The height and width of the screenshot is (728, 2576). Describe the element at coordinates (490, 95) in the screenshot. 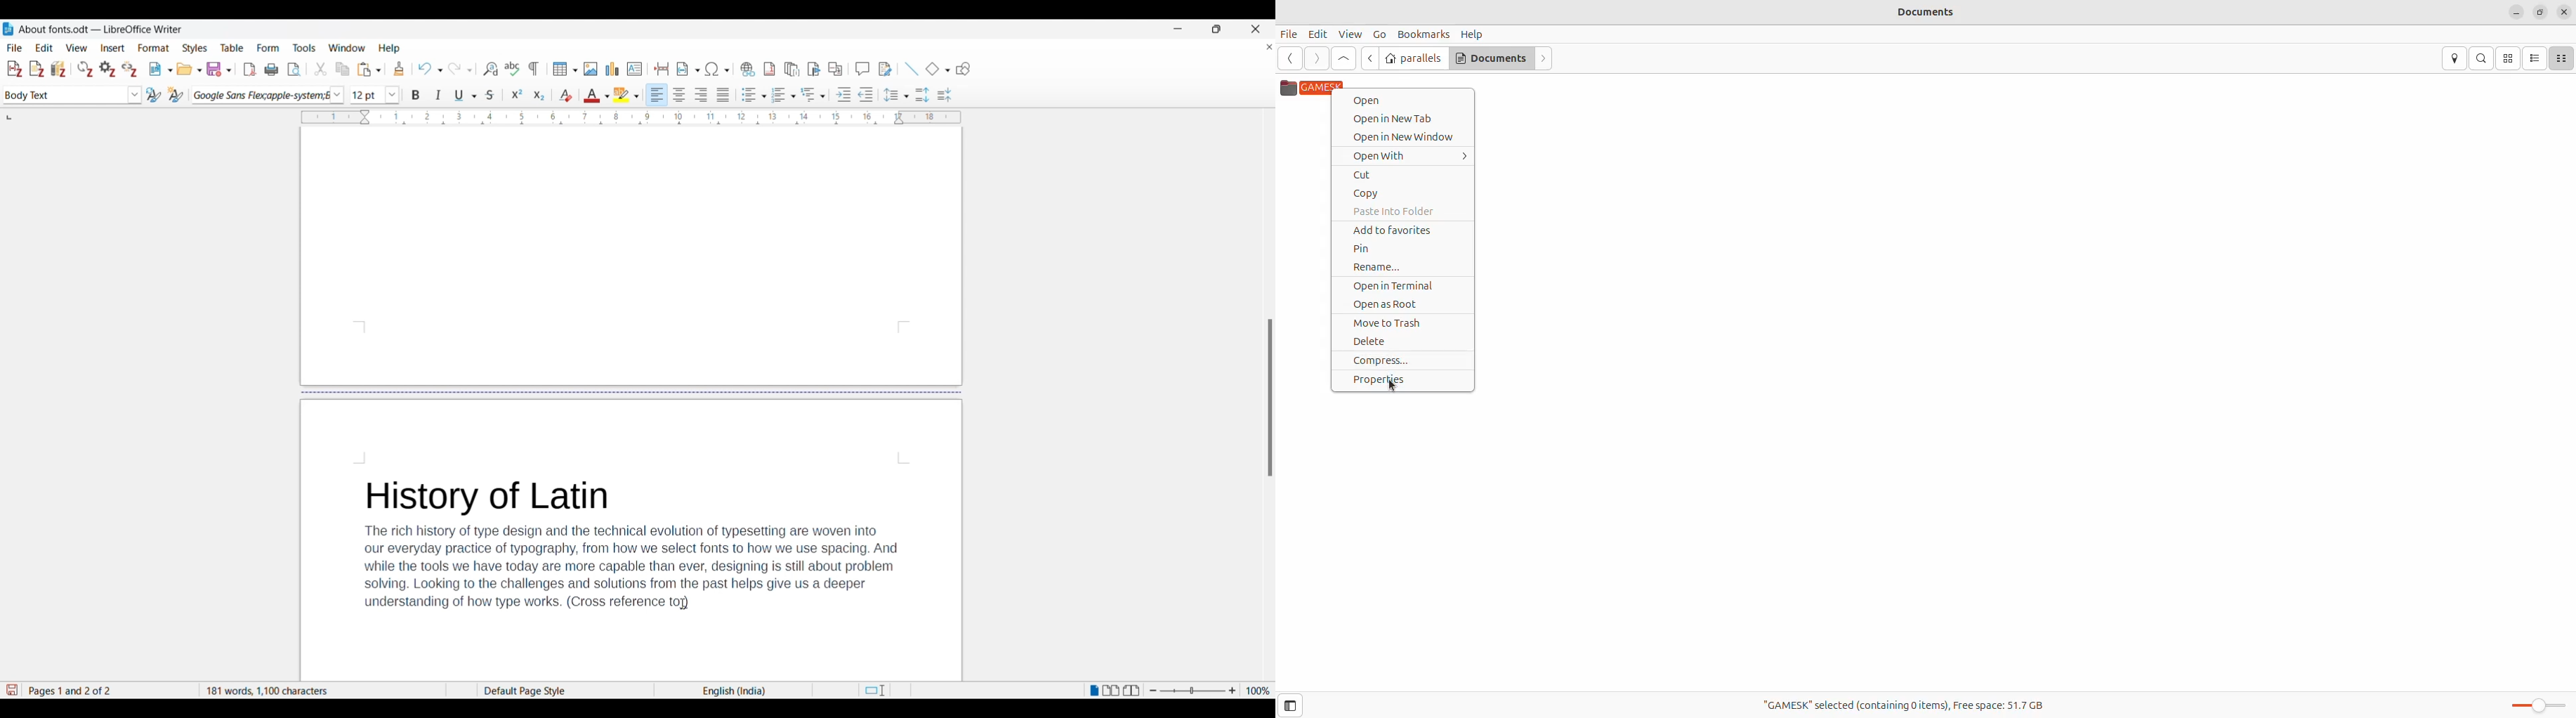

I see `Strike through` at that location.